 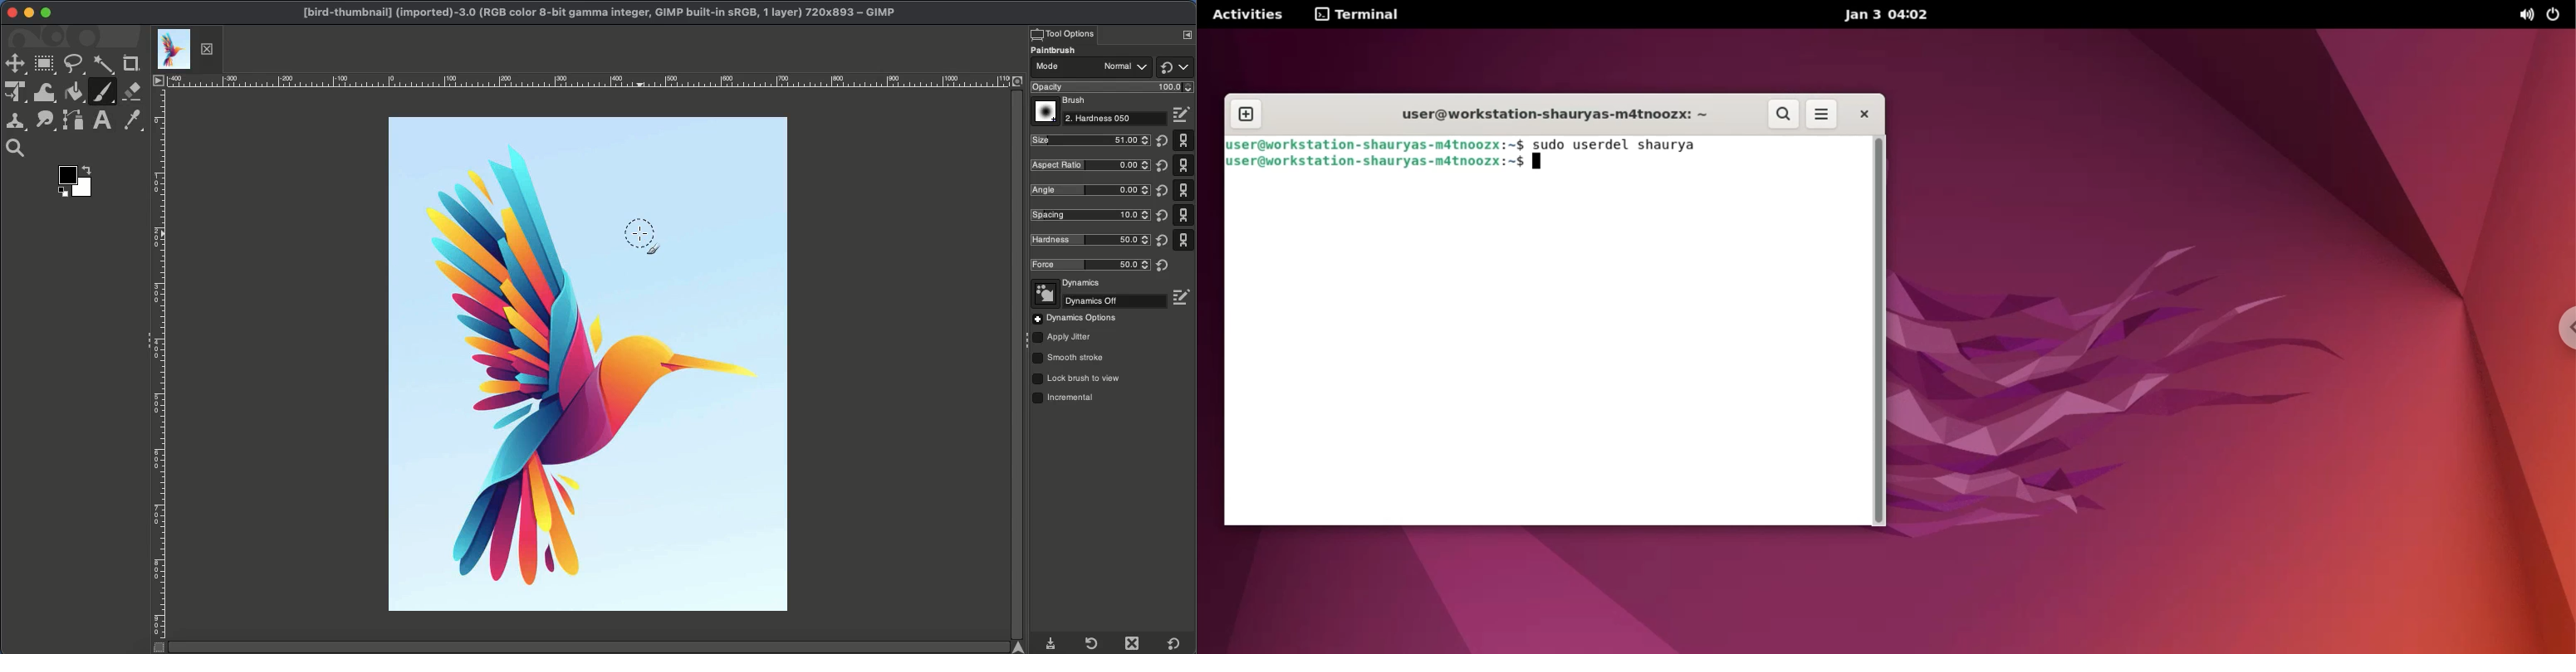 What do you see at coordinates (1187, 34) in the screenshot?
I see `Options` at bounding box center [1187, 34].